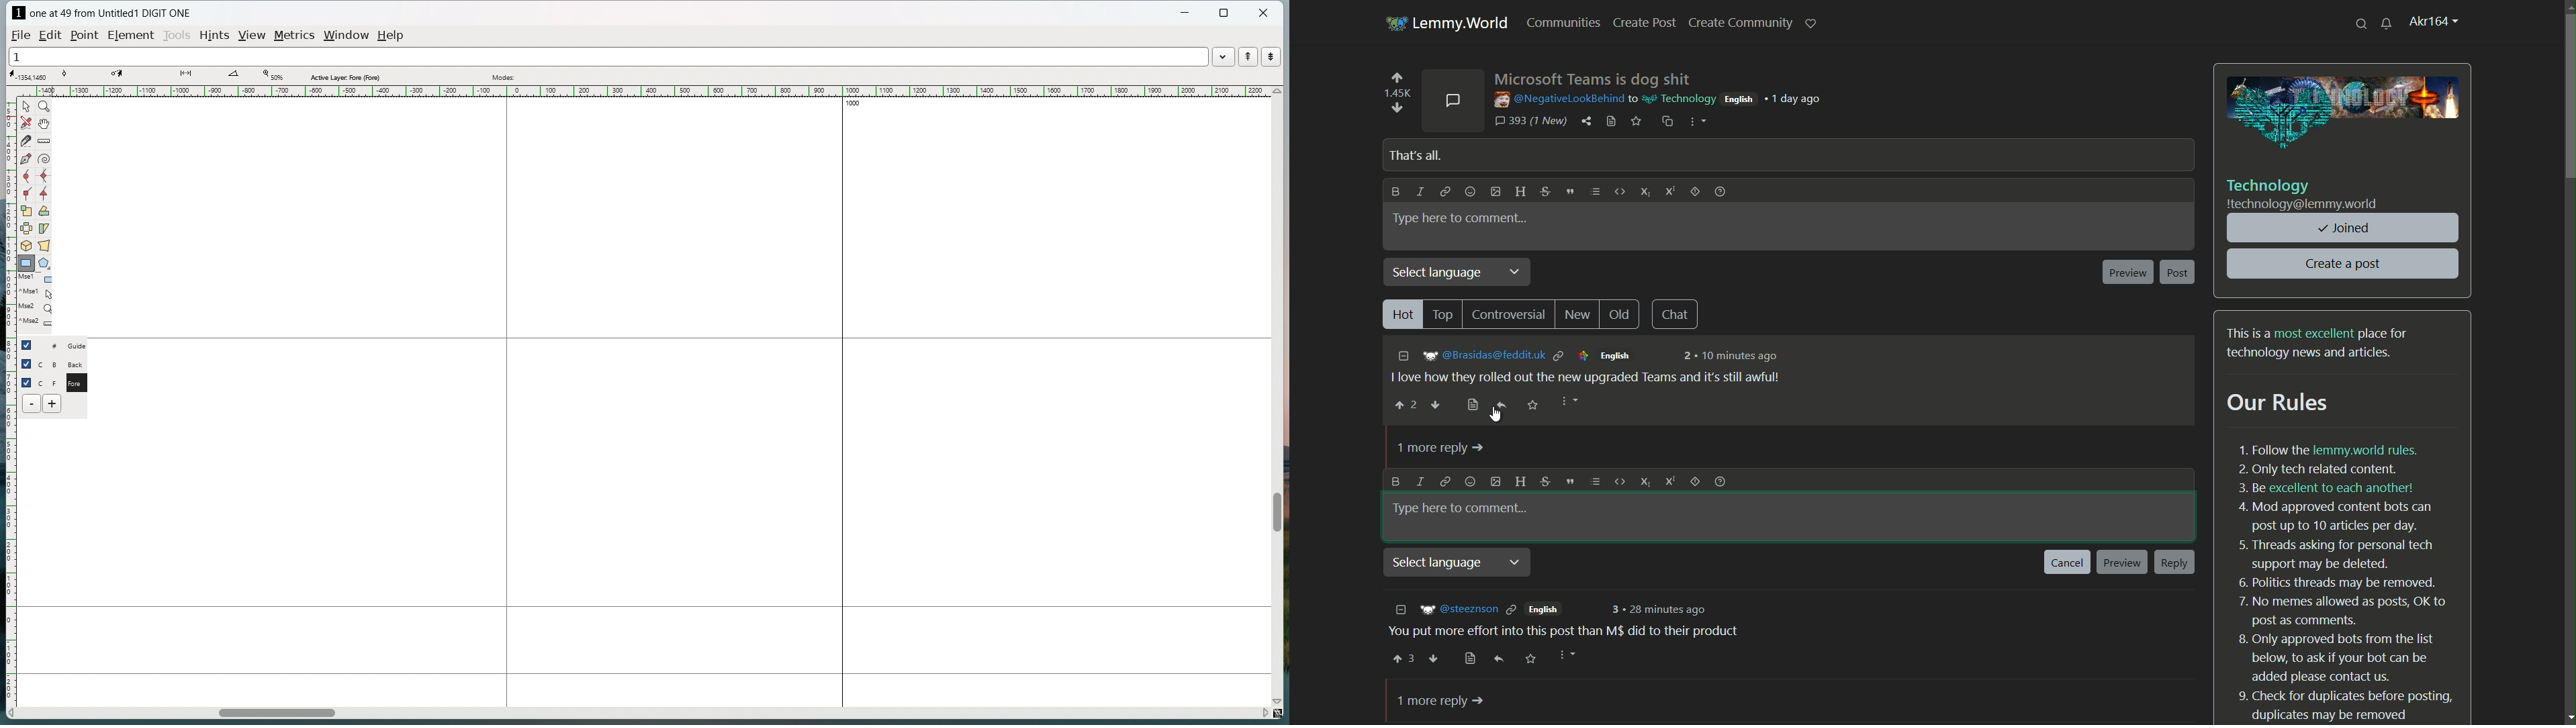 This screenshot has height=728, width=2576. What do you see at coordinates (1397, 80) in the screenshot?
I see `upvote` at bounding box center [1397, 80].